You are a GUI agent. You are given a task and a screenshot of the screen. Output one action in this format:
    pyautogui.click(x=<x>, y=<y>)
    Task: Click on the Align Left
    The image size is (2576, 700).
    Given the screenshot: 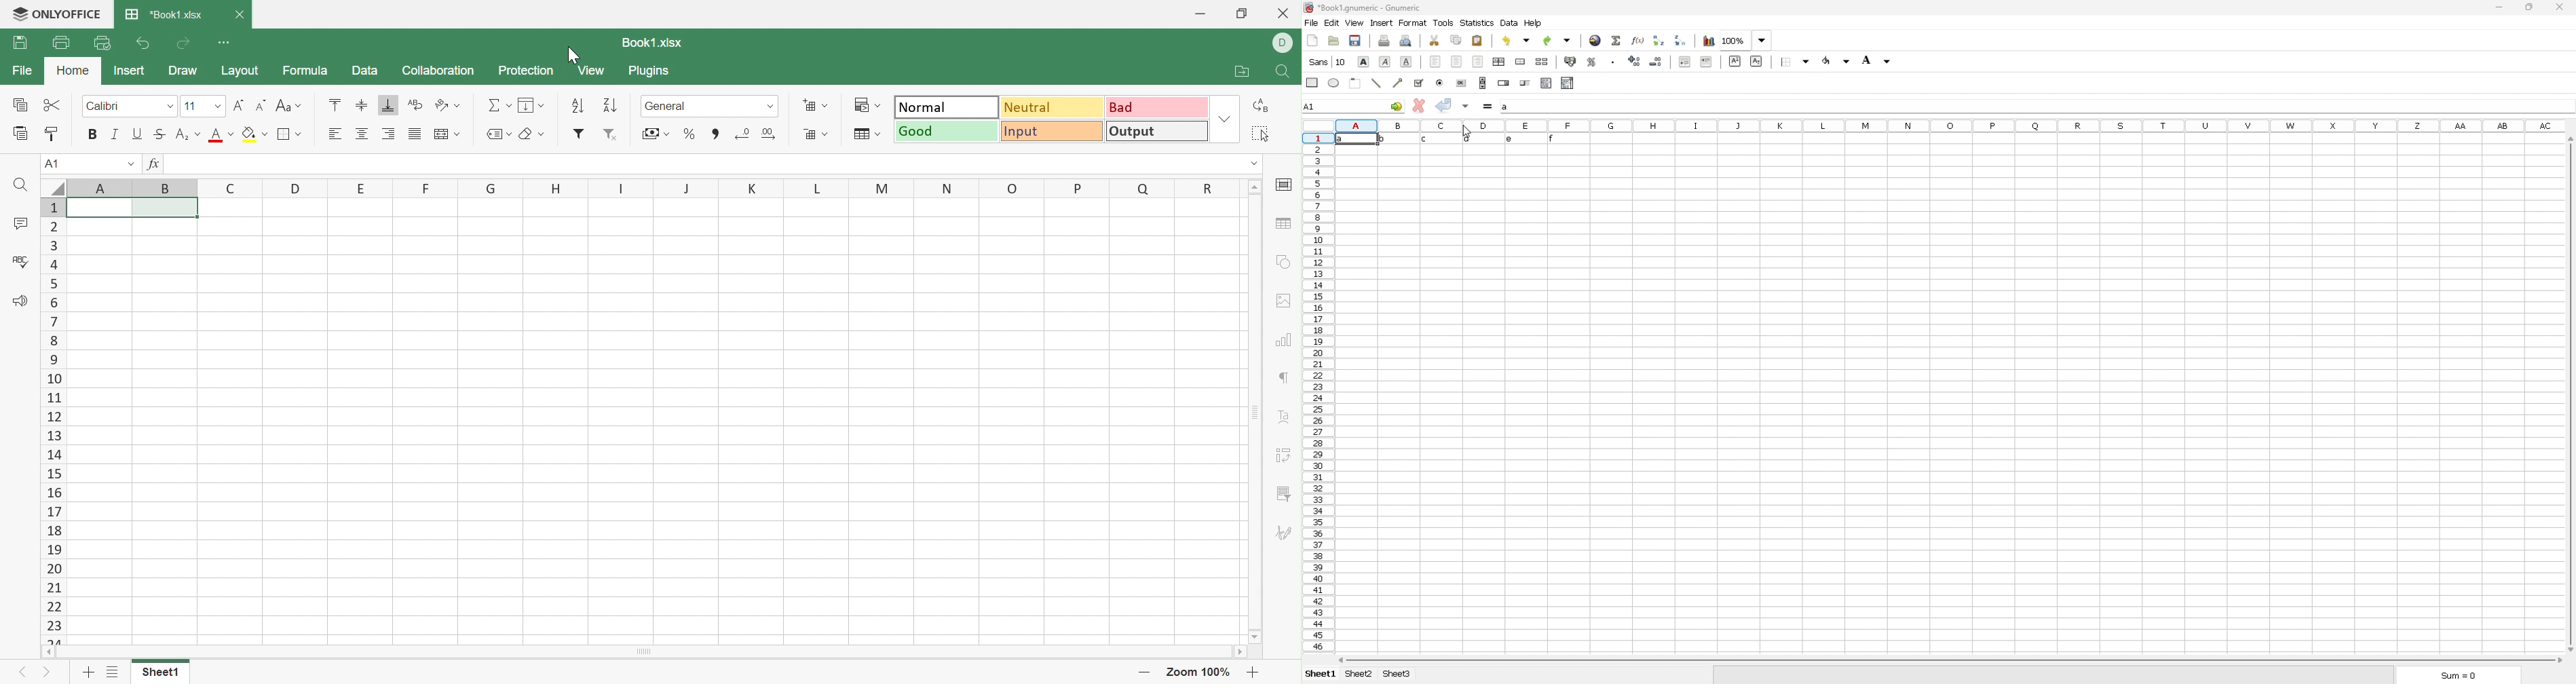 What is the action you would take?
    pyautogui.click(x=336, y=134)
    